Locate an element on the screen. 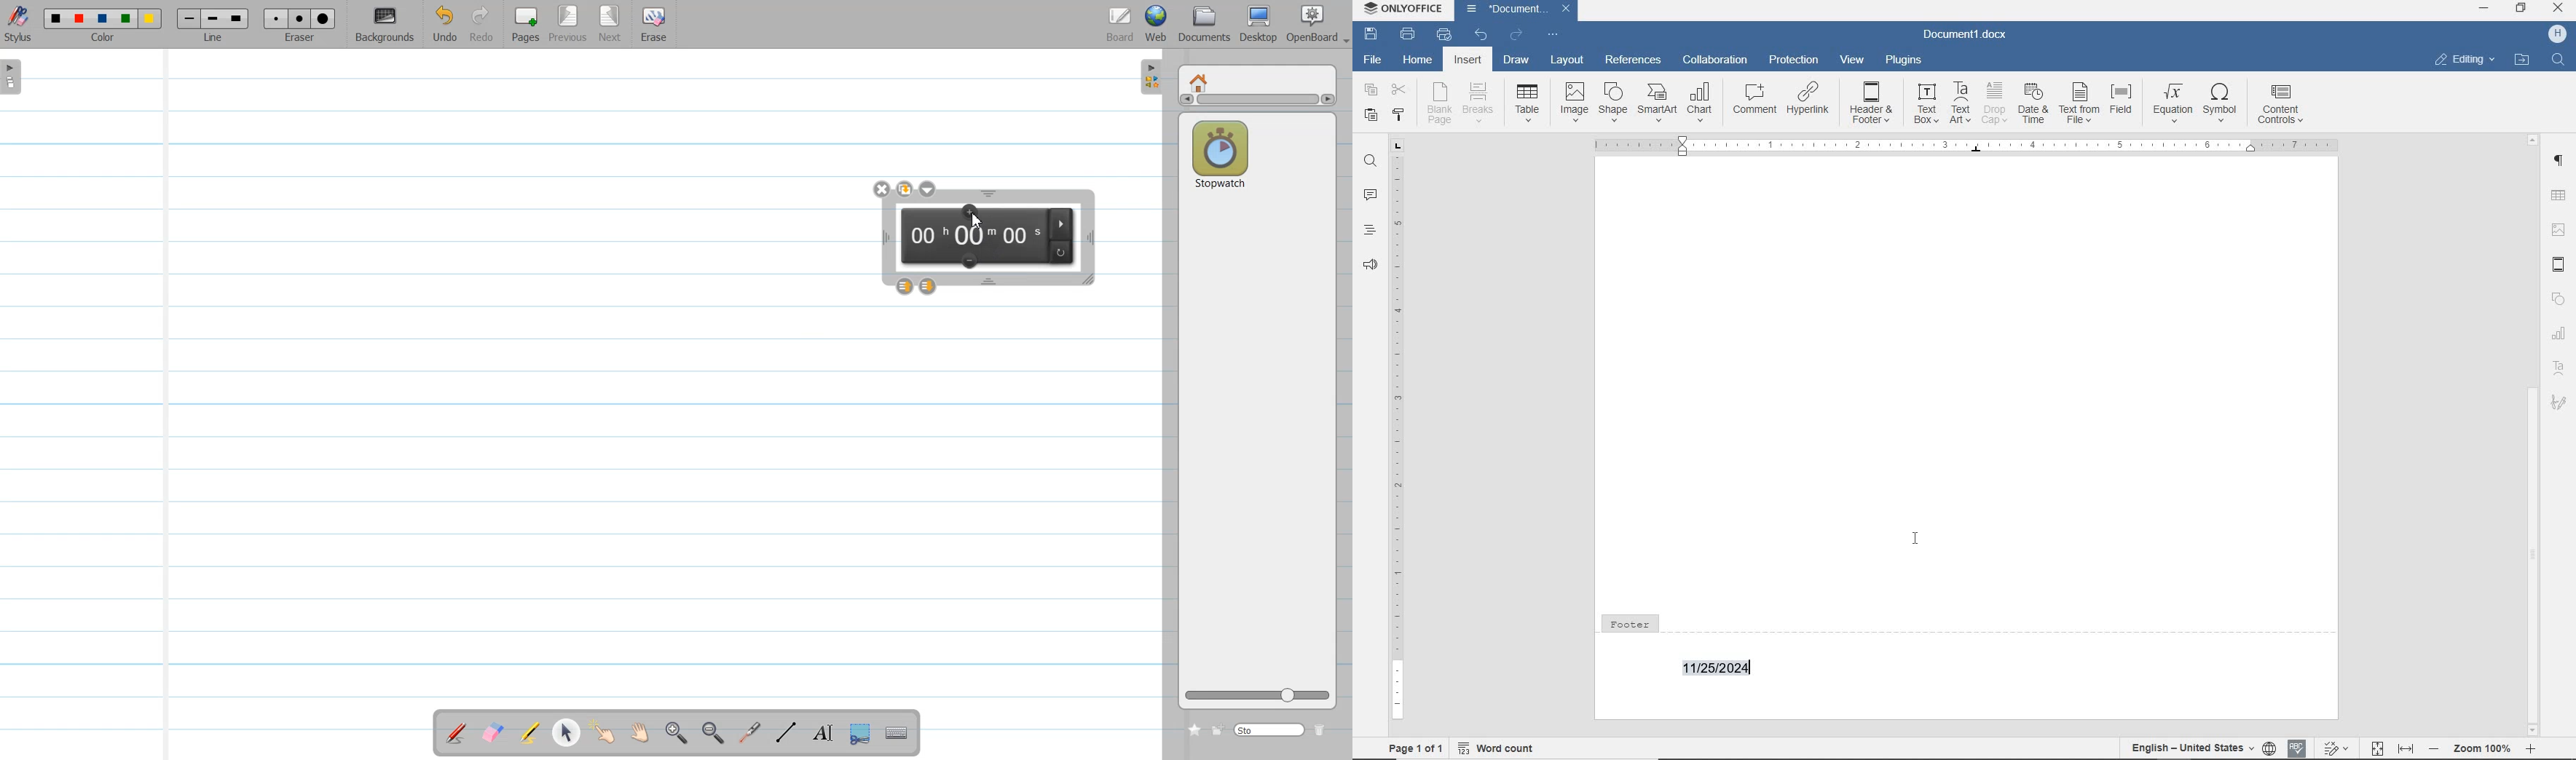  breaks is located at coordinates (1480, 103).